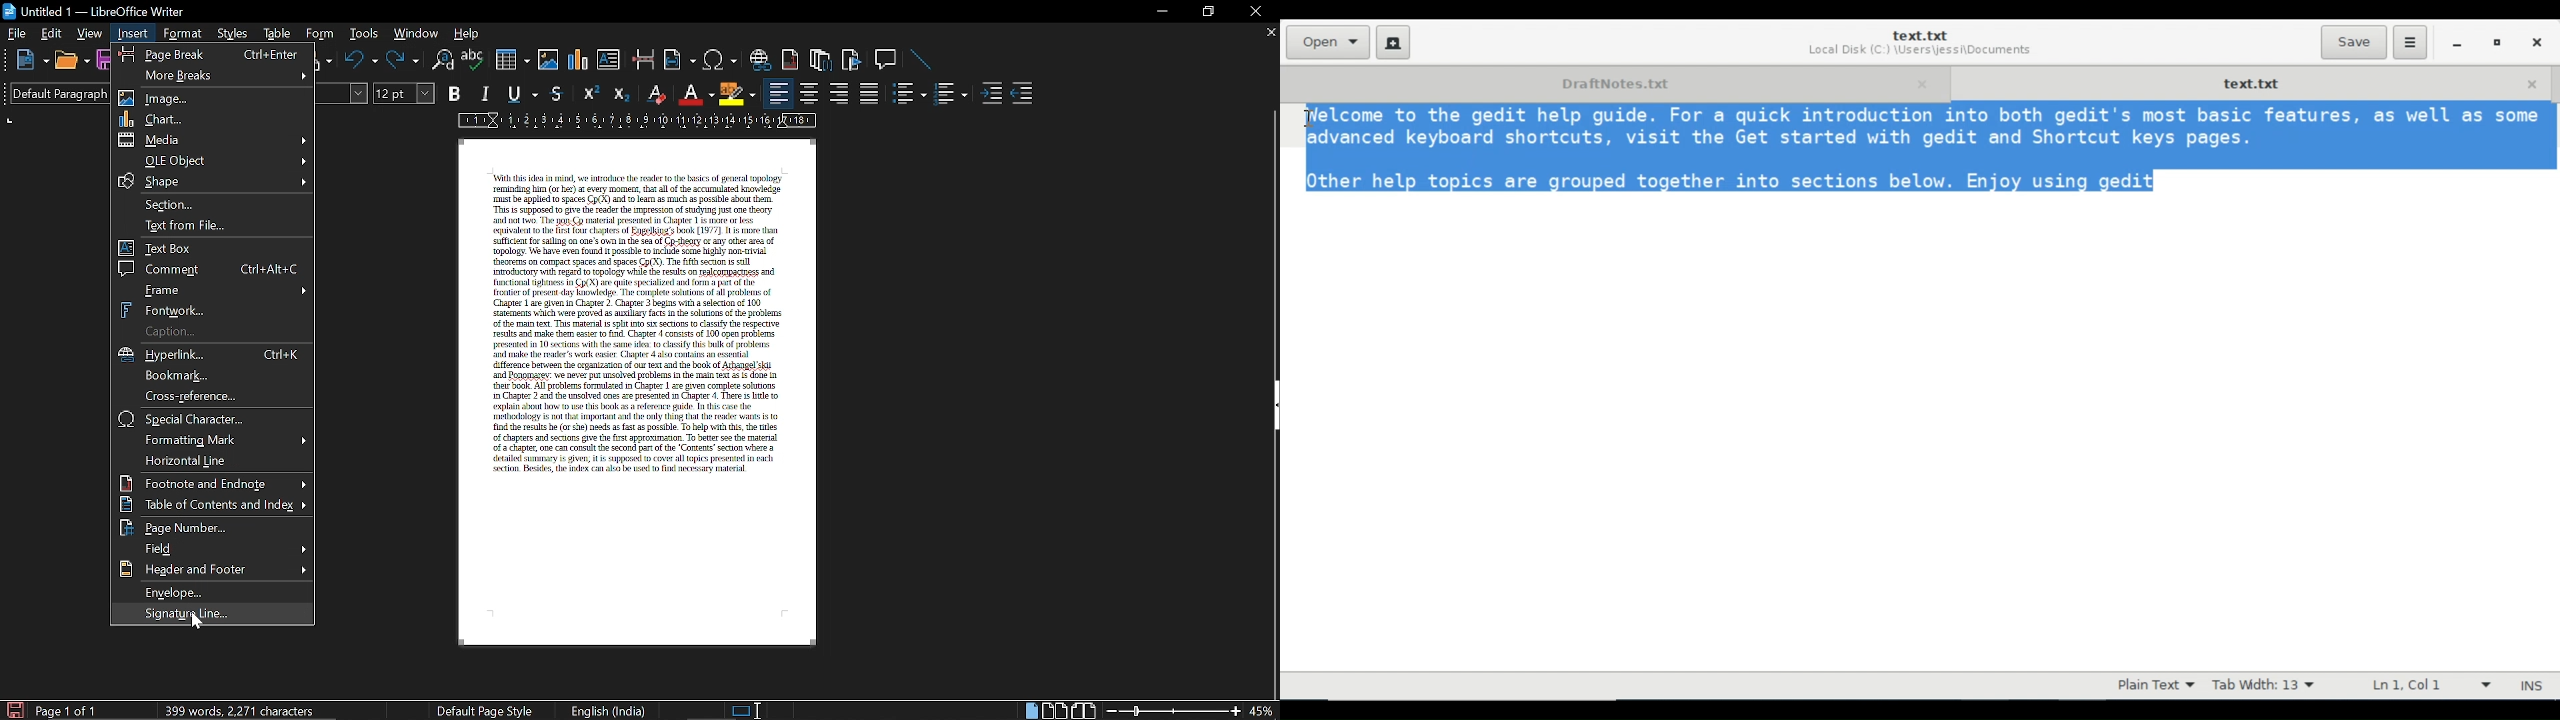 This screenshot has height=728, width=2576. I want to click on find and replace, so click(443, 60).